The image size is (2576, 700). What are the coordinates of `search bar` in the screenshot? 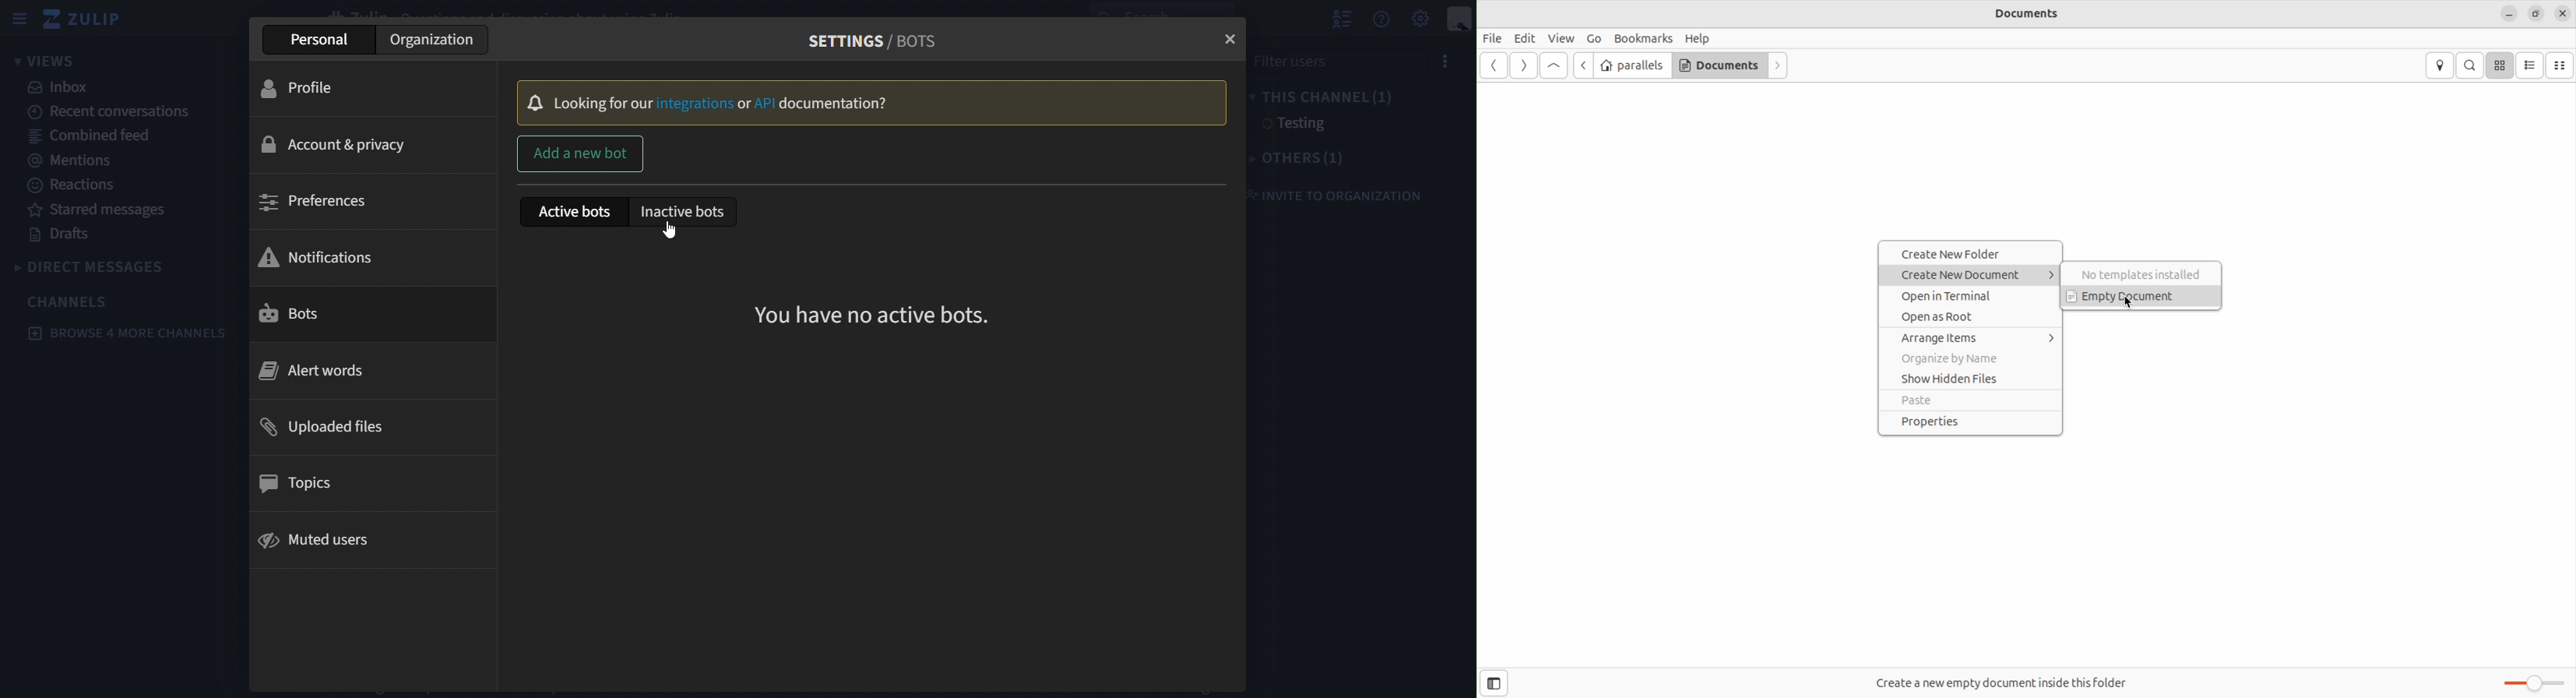 It's located at (2468, 65).